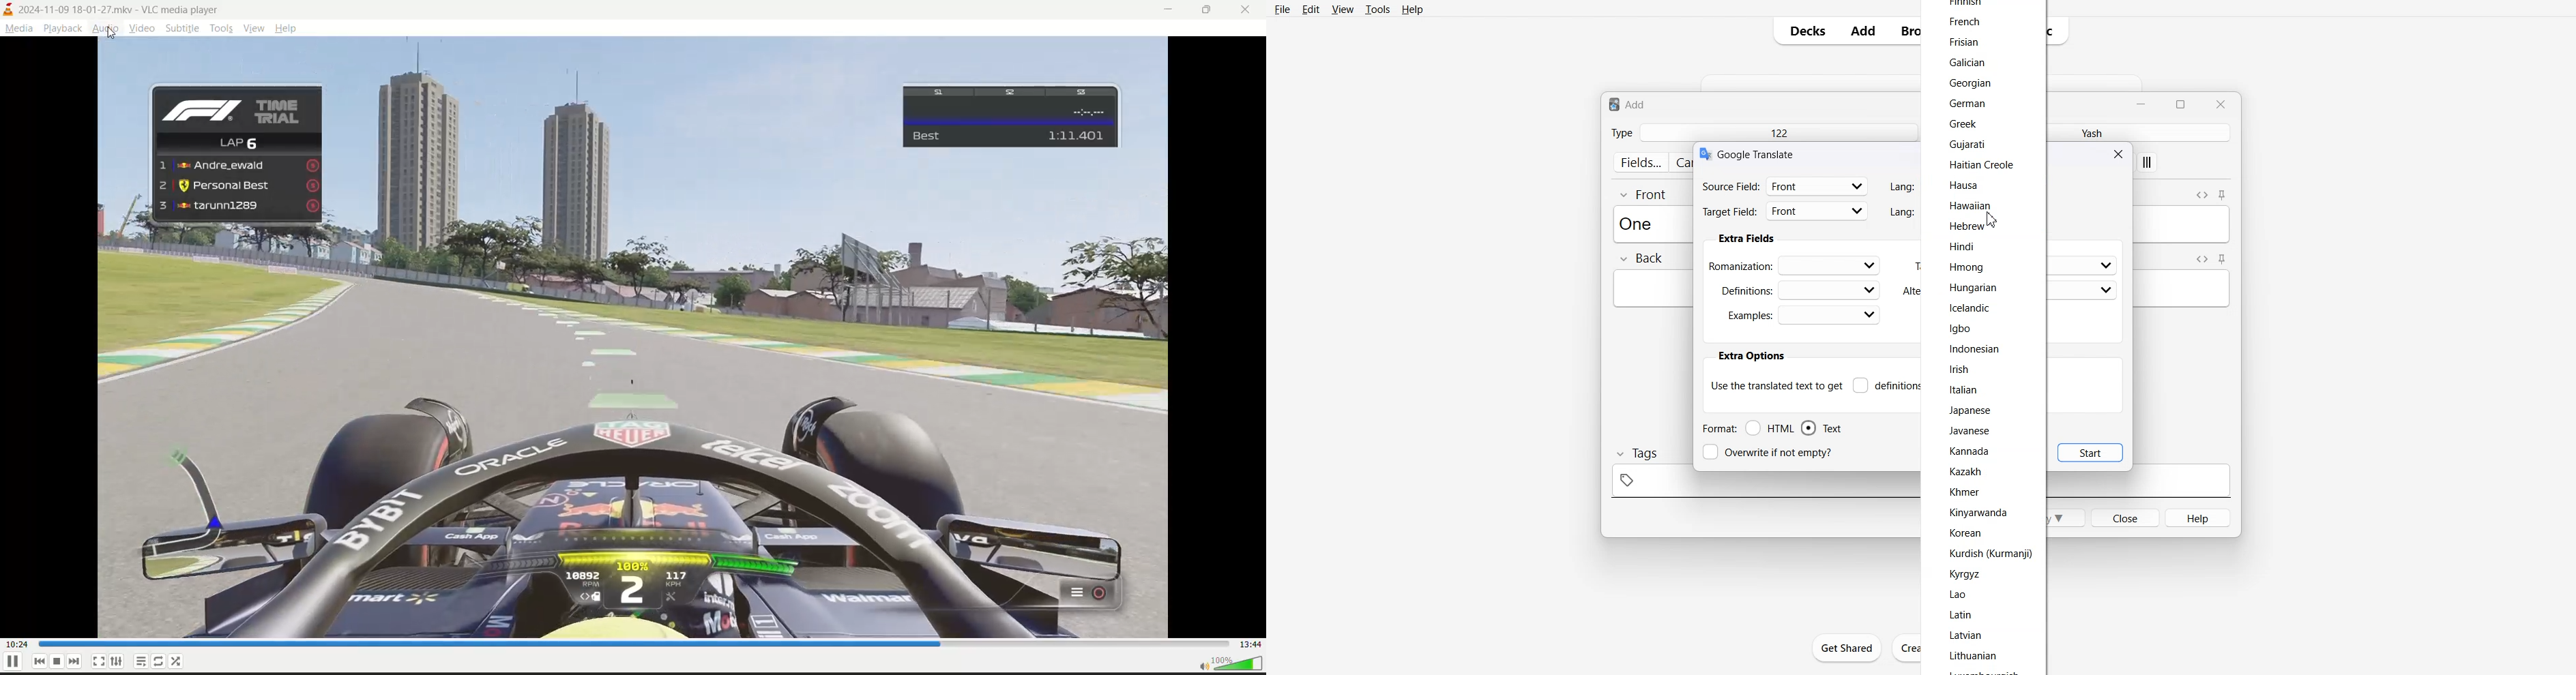 The image size is (2576, 700). What do you see at coordinates (1972, 207) in the screenshot?
I see `Hawaiian` at bounding box center [1972, 207].